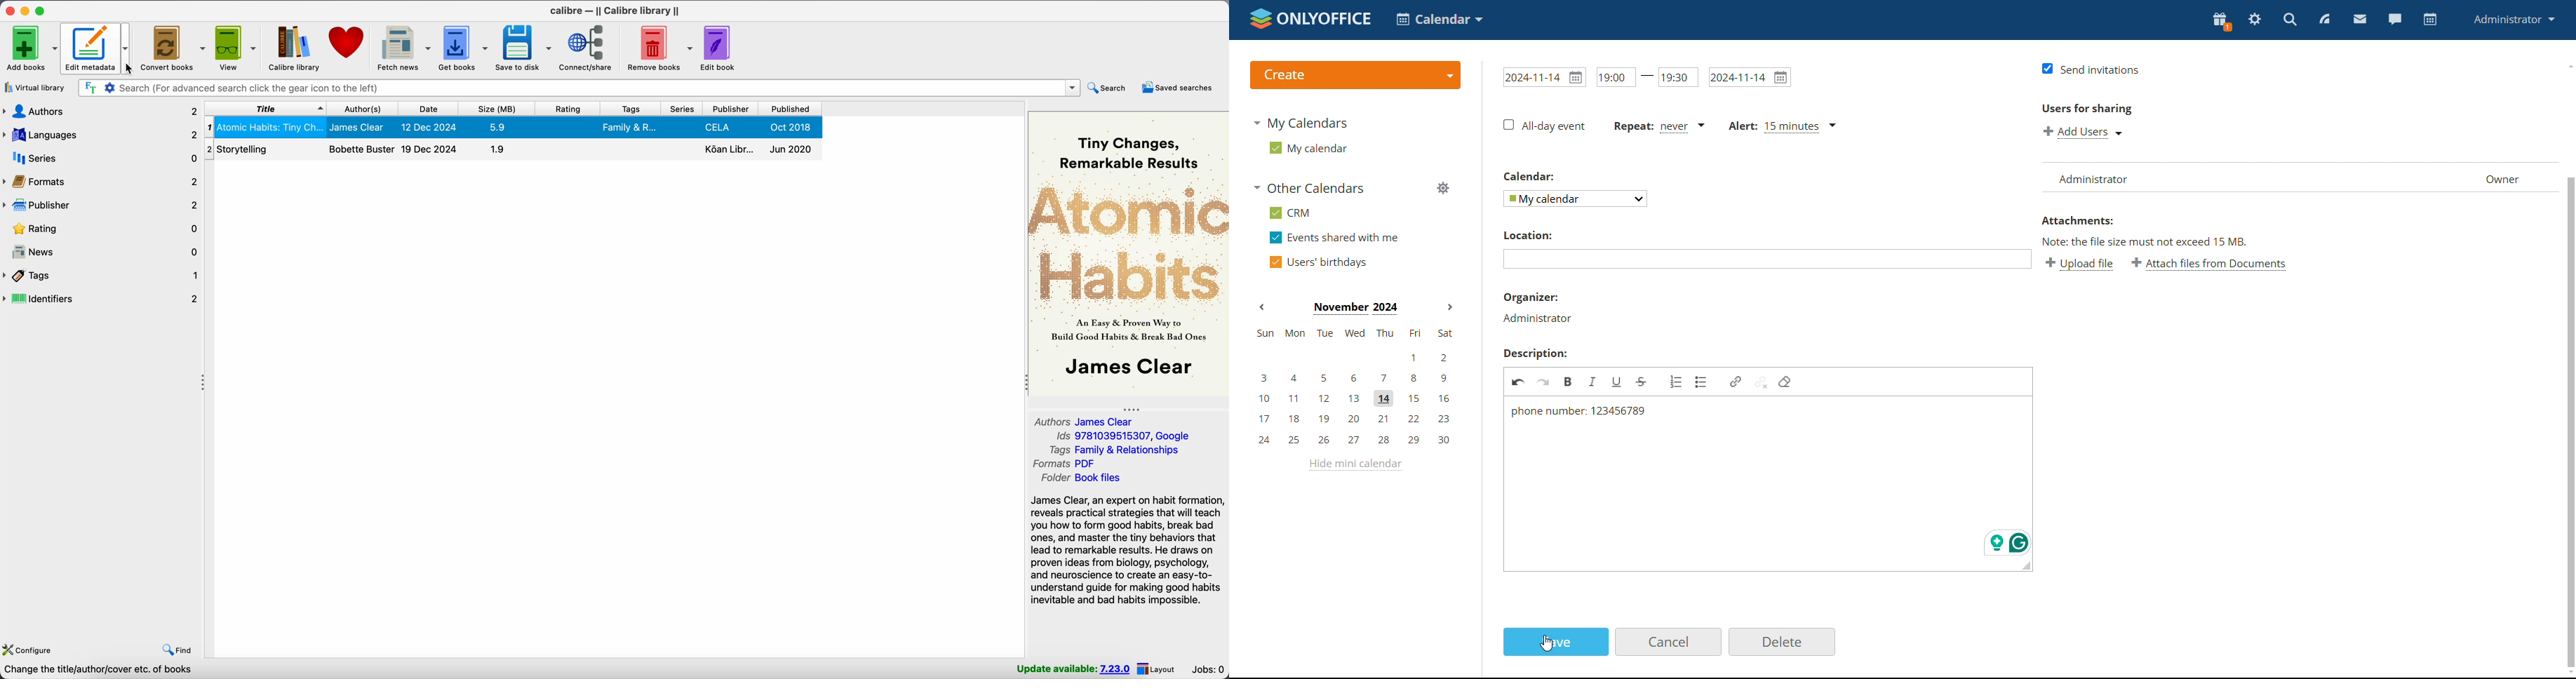  Describe the element at coordinates (101, 134) in the screenshot. I see `languages` at that location.